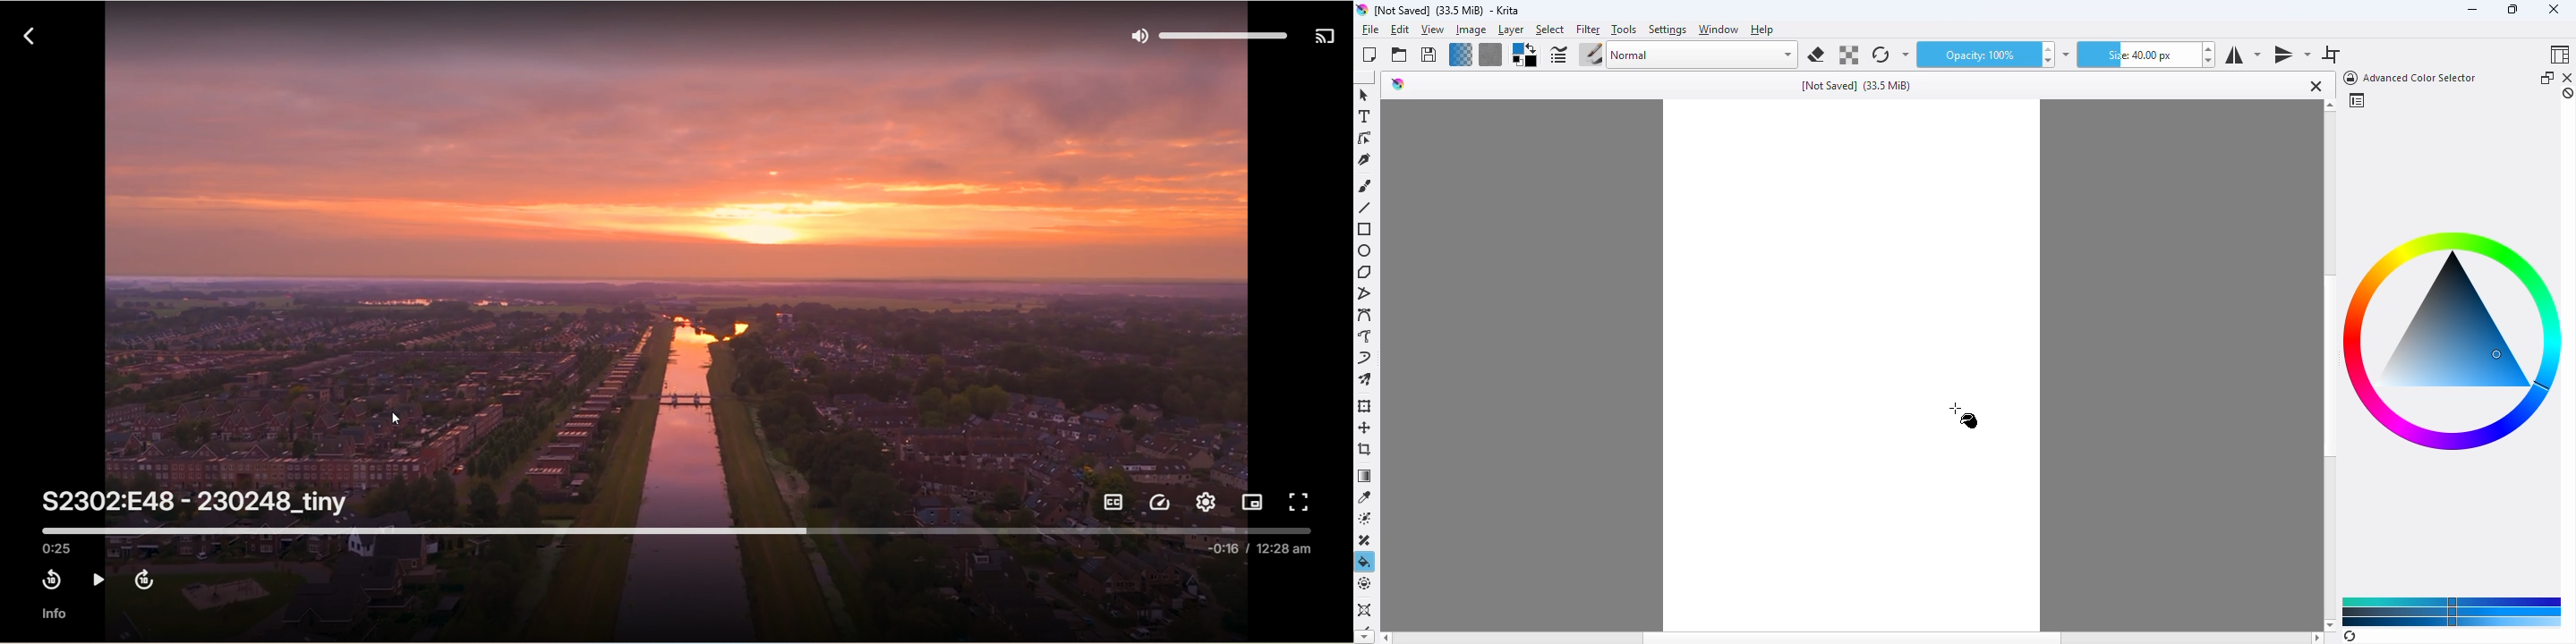 The width and height of the screenshot is (2576, 644). What do you see at coordinates (60, 548) in the screenshot?
I see `played time- 0:25` at bounding box center [60, 548].